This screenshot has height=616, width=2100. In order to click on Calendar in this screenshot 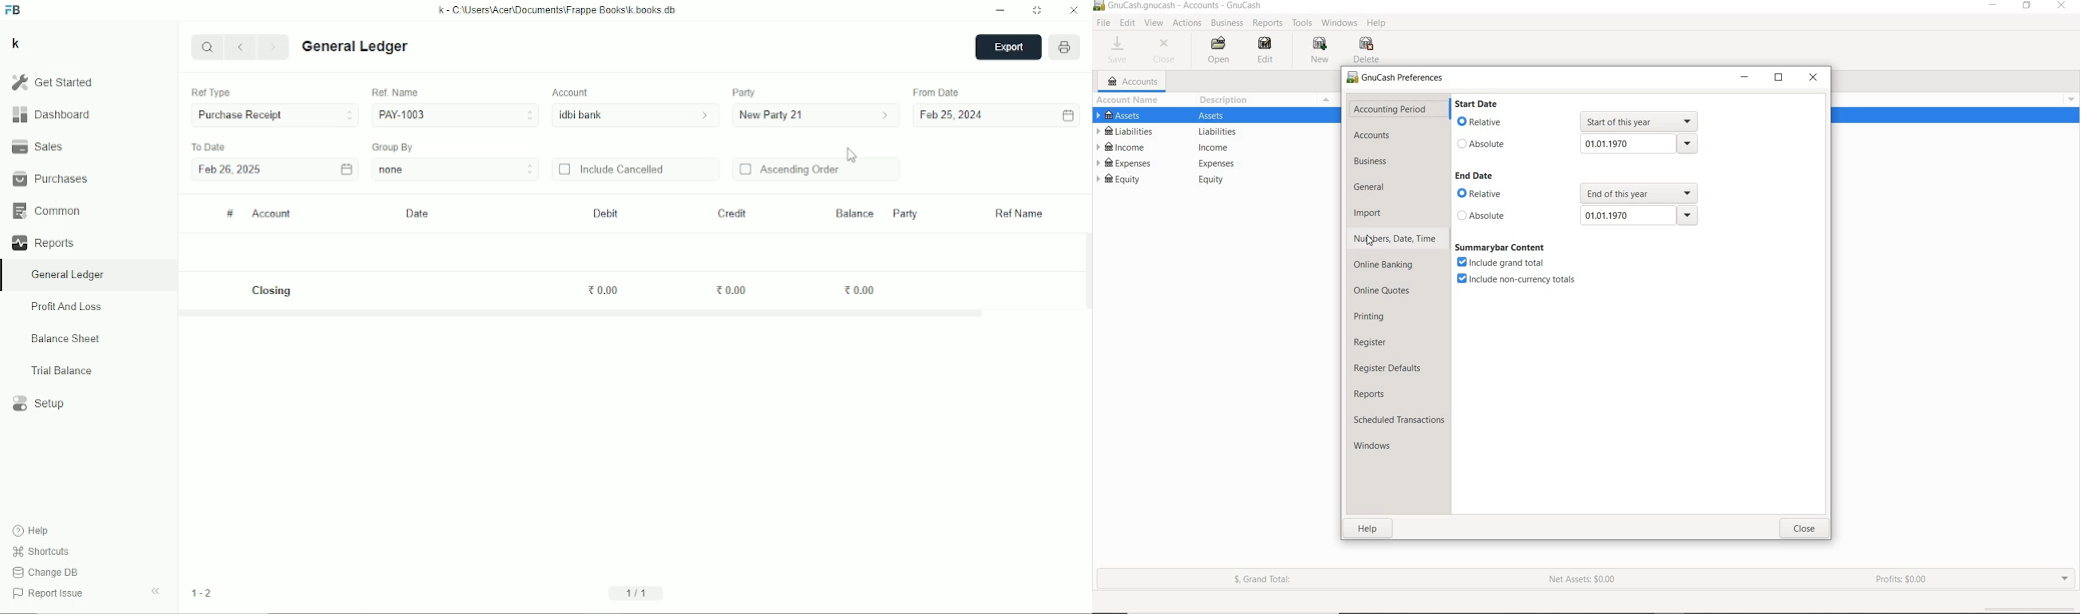, I will do `click(346, 168)`.